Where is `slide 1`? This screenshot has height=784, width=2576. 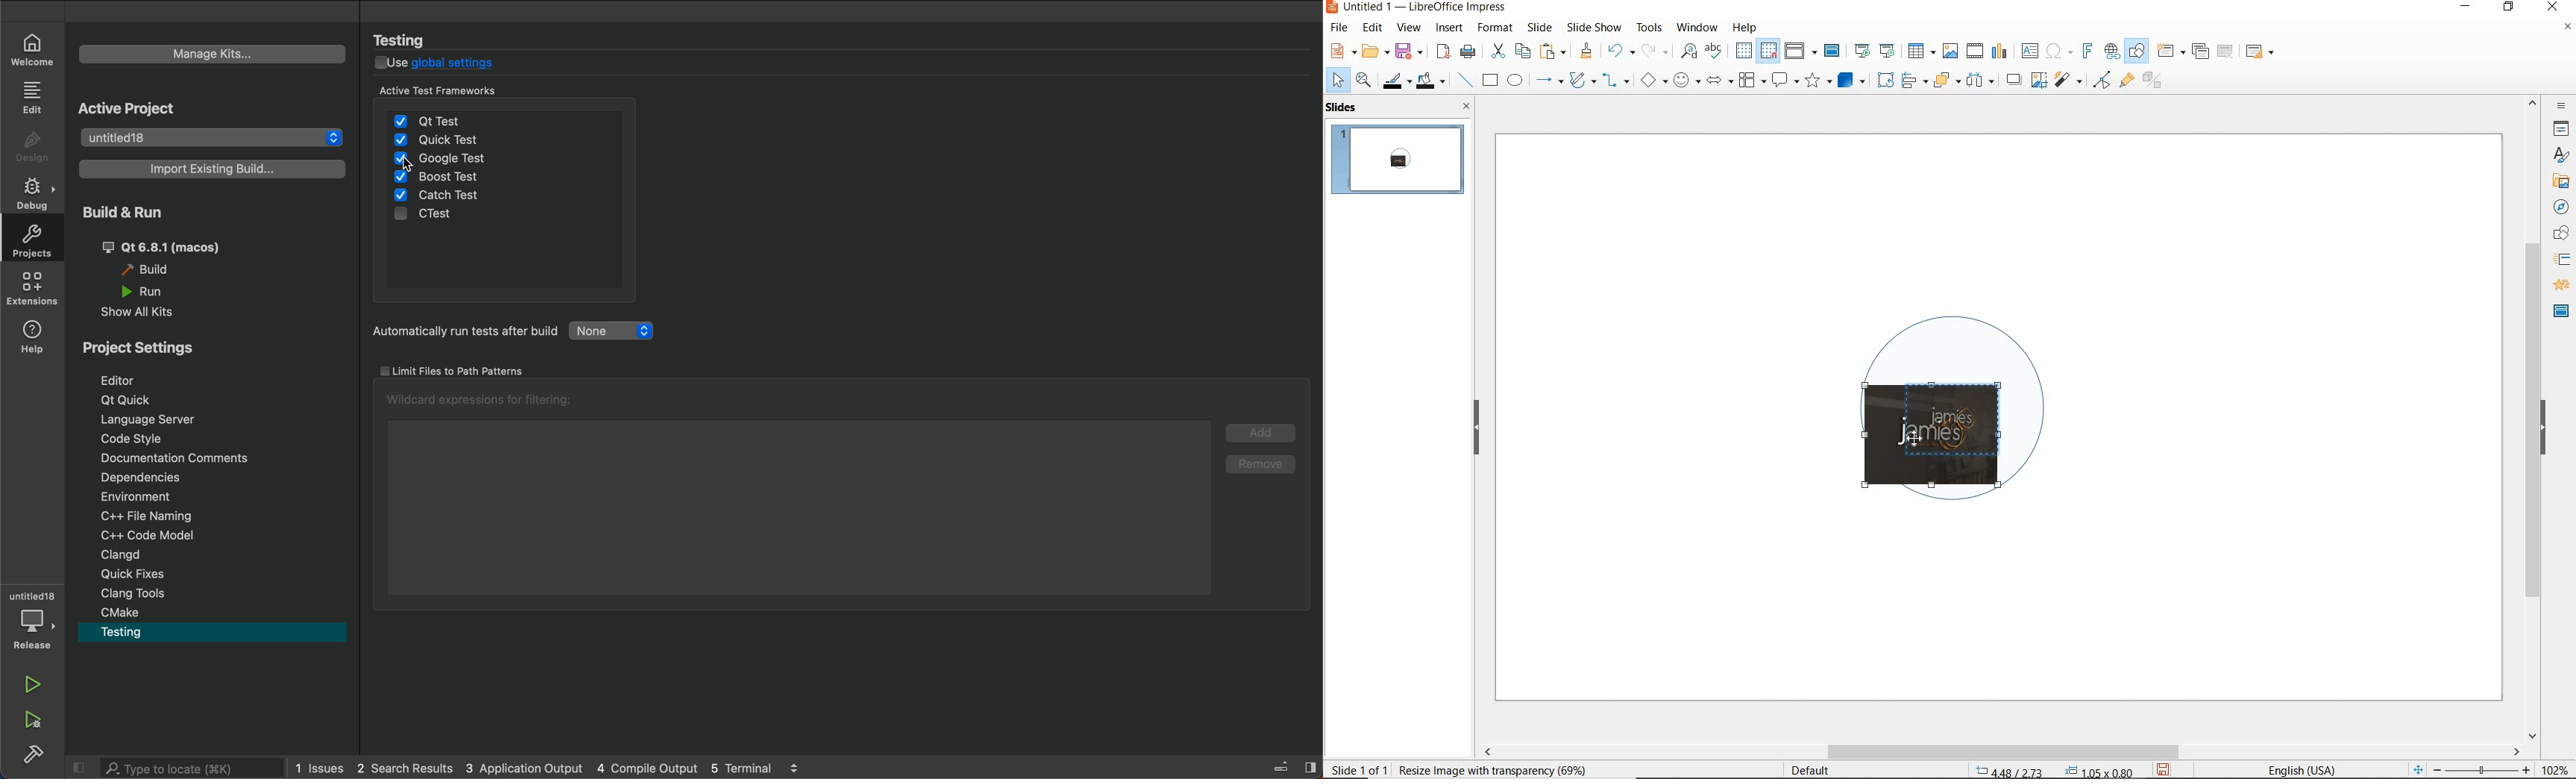 slide 1 is located at coordinates (1400, 161).